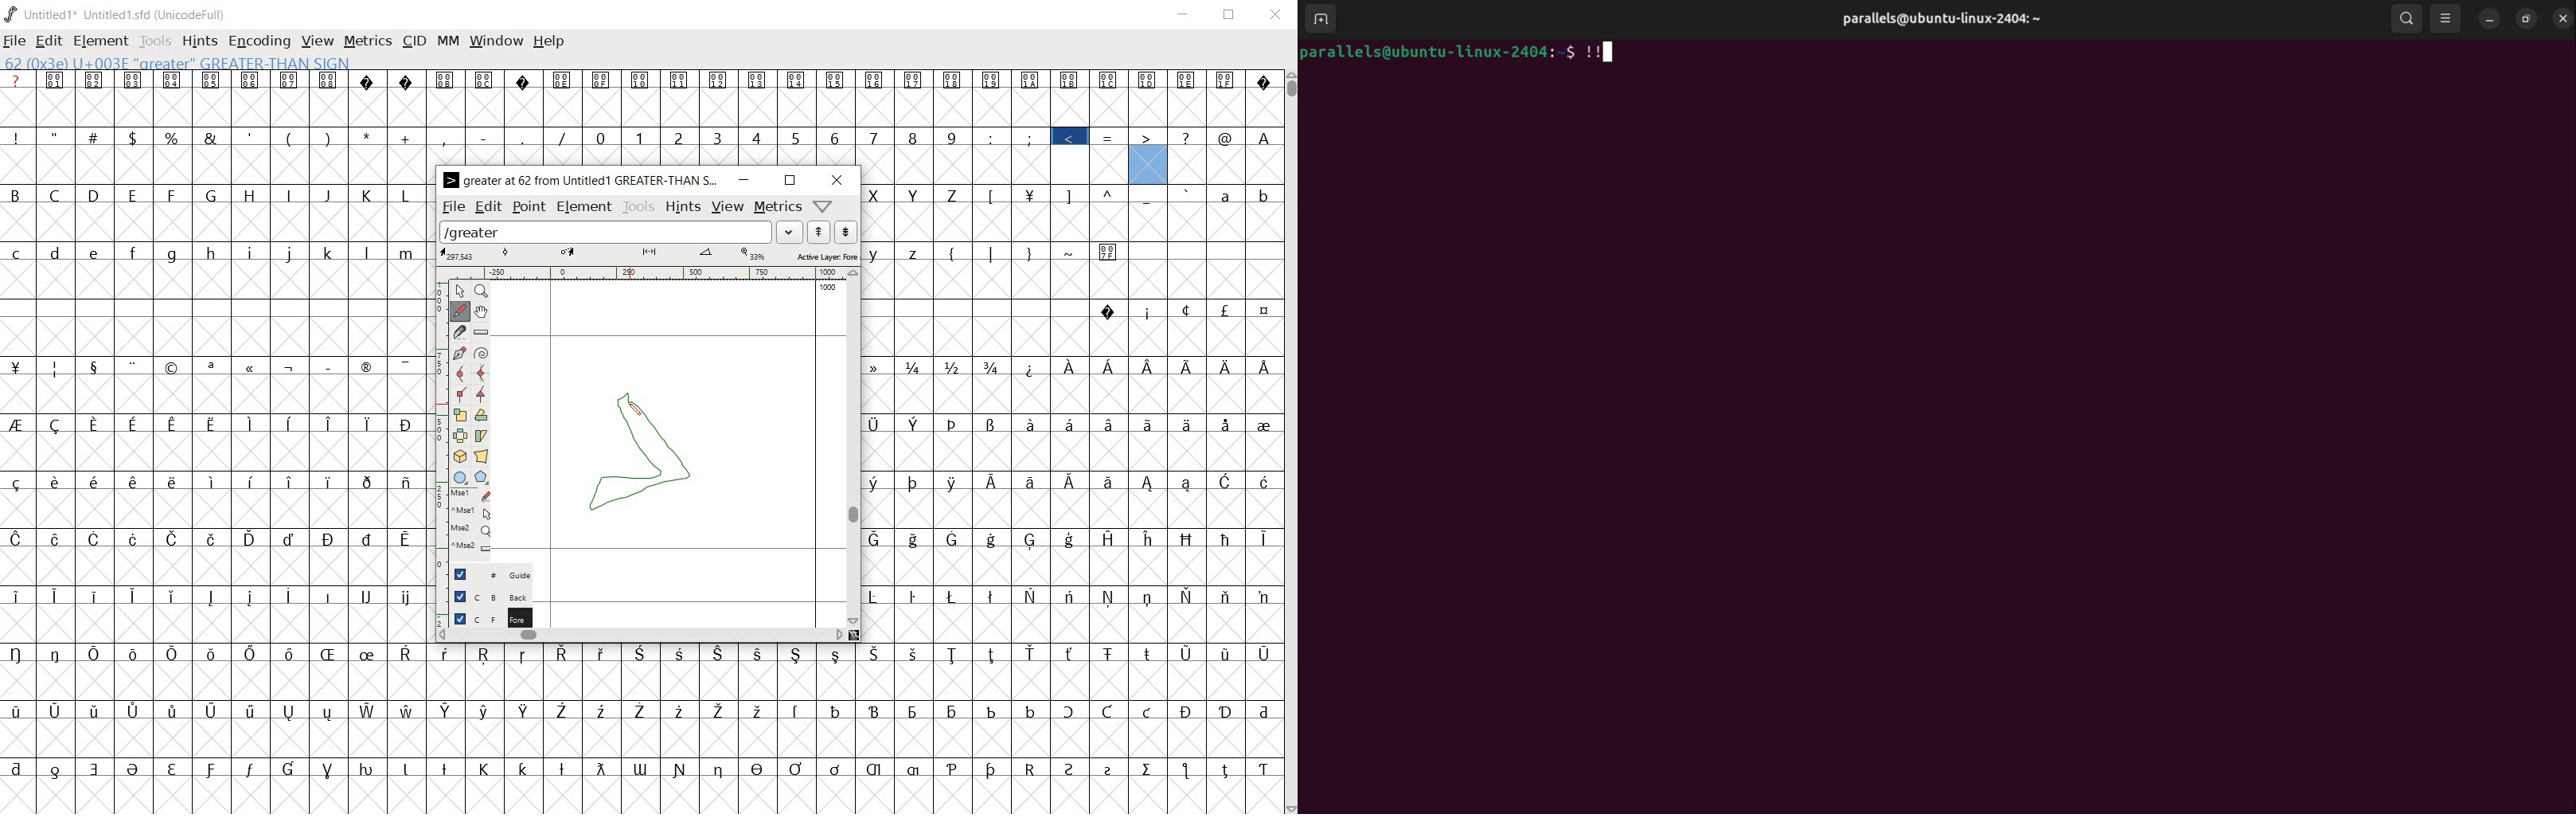  What do you see at coordinates (452, 207) in the screenshot?
I see `file` at bounding box center [452, 207].